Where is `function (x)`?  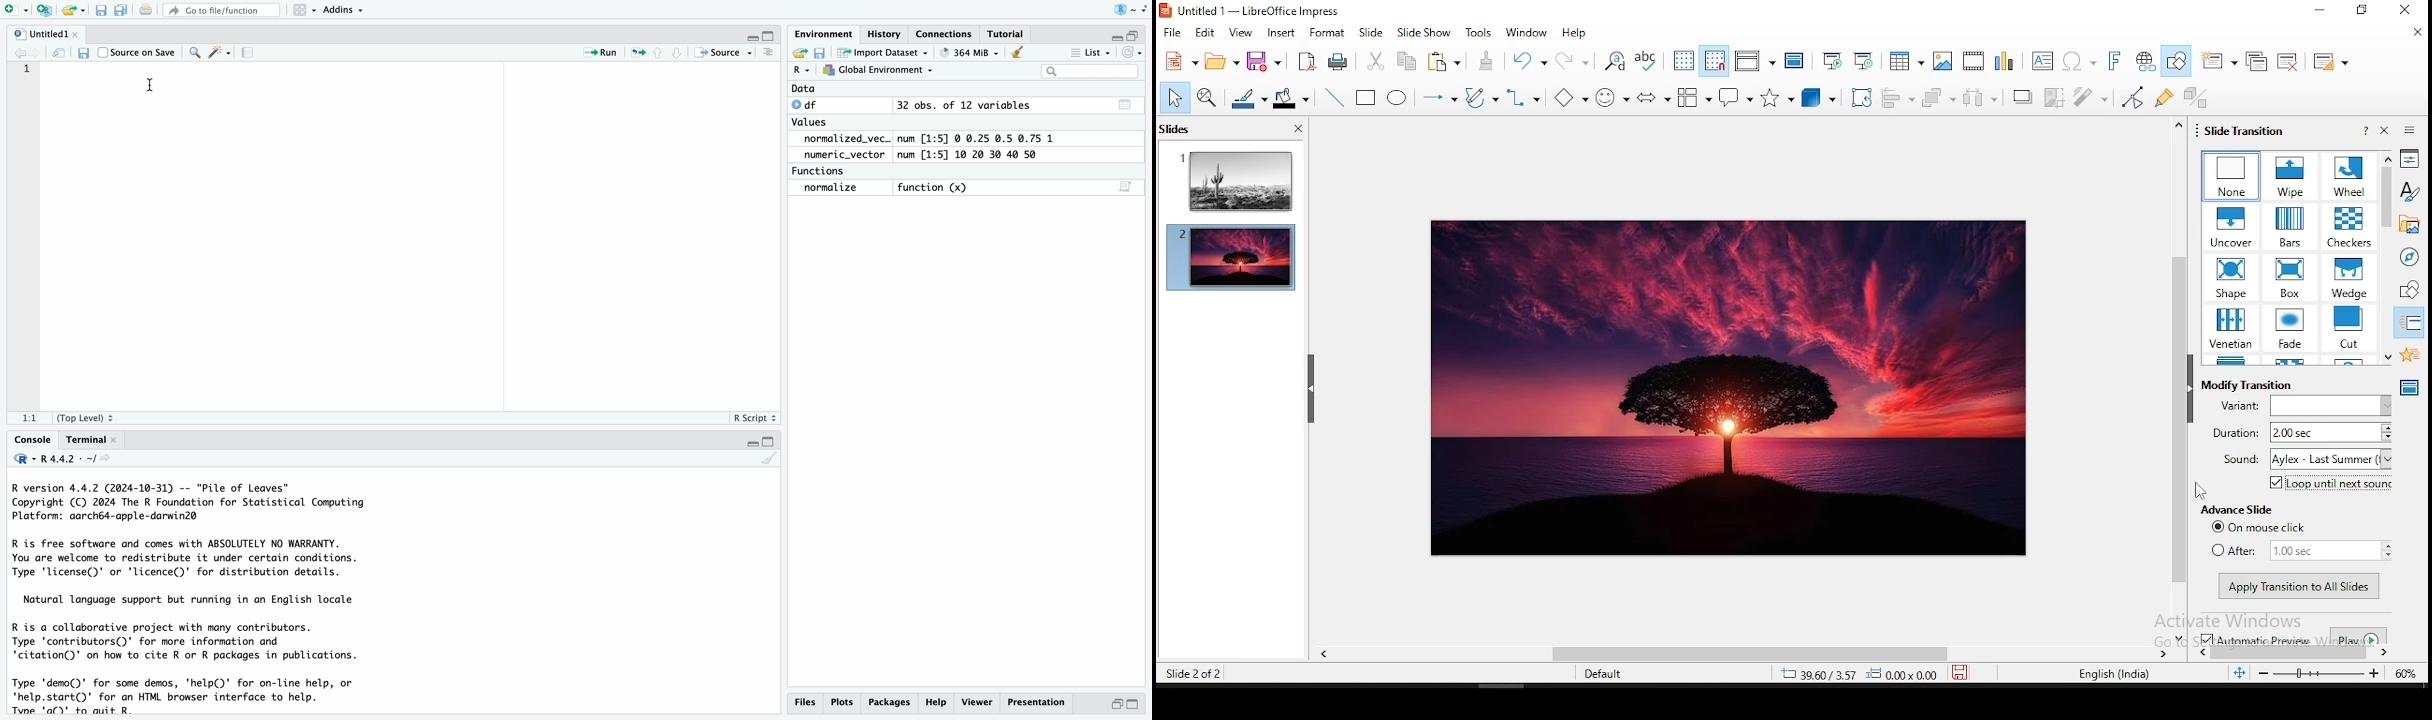
function (x) is located at coordinates (936, 188).